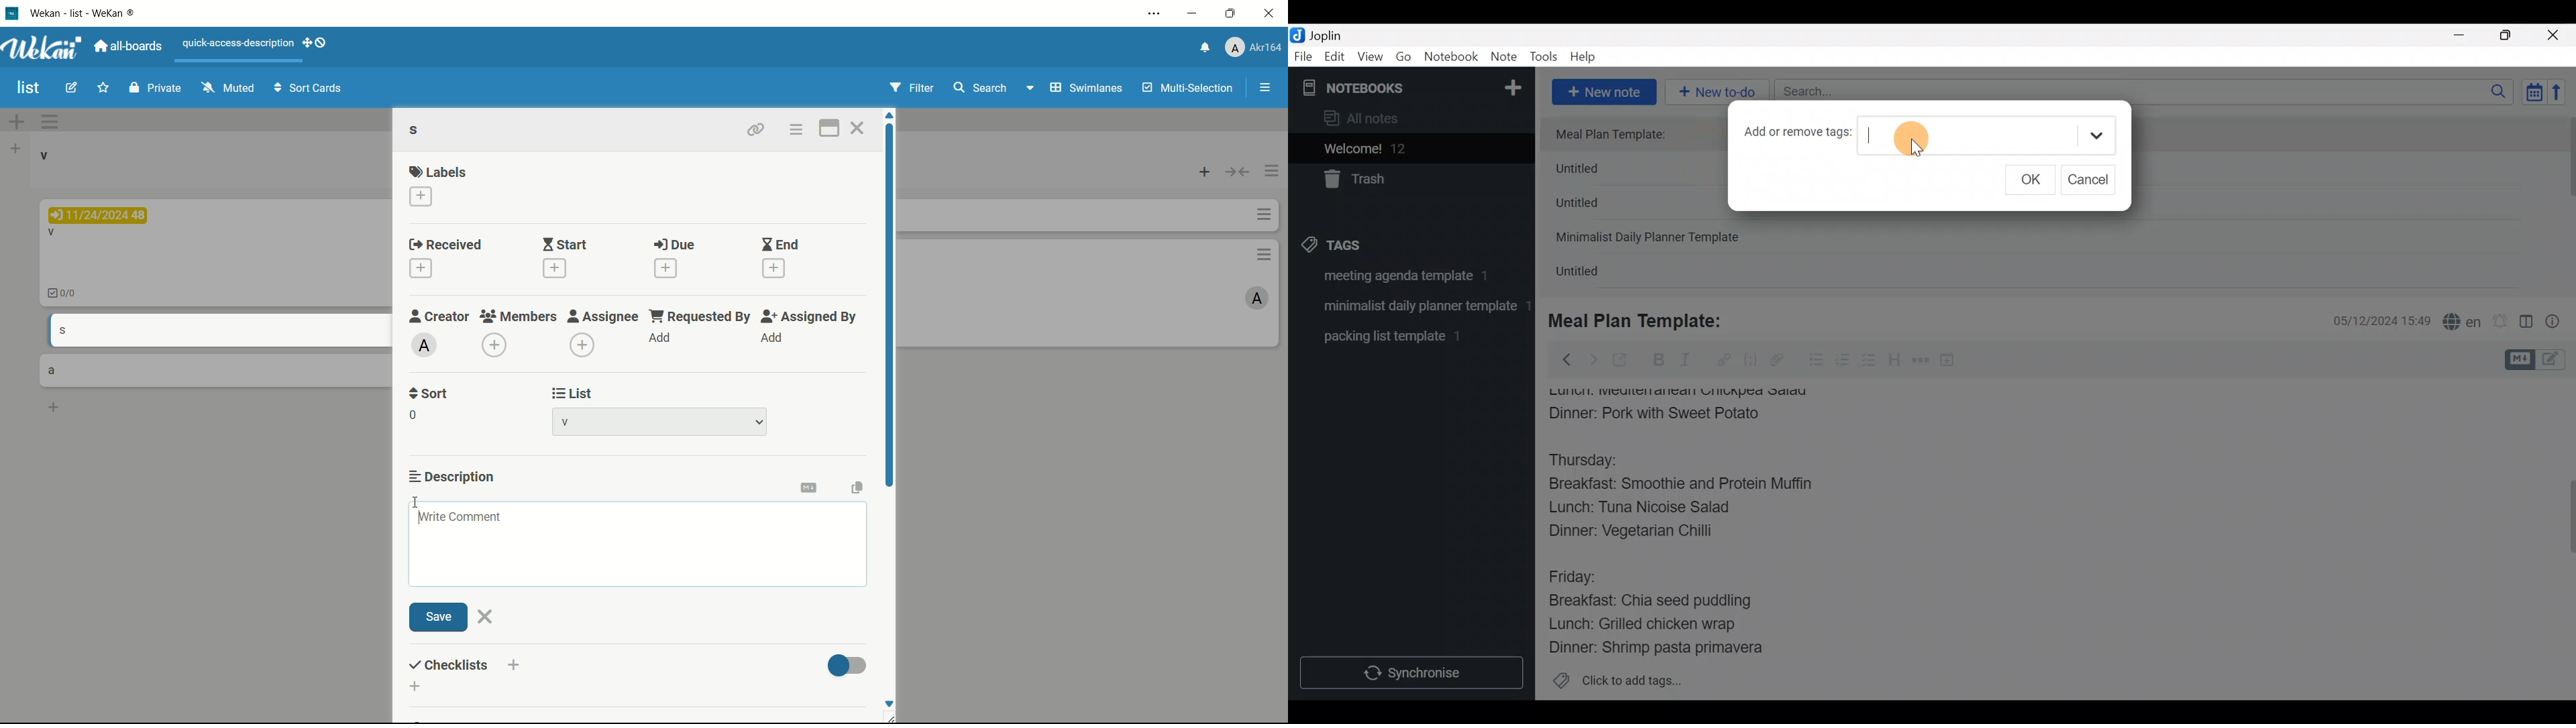  Describe the element at coordinates (1383, 87) in the screenshot. I see `Notebooks` at that location.